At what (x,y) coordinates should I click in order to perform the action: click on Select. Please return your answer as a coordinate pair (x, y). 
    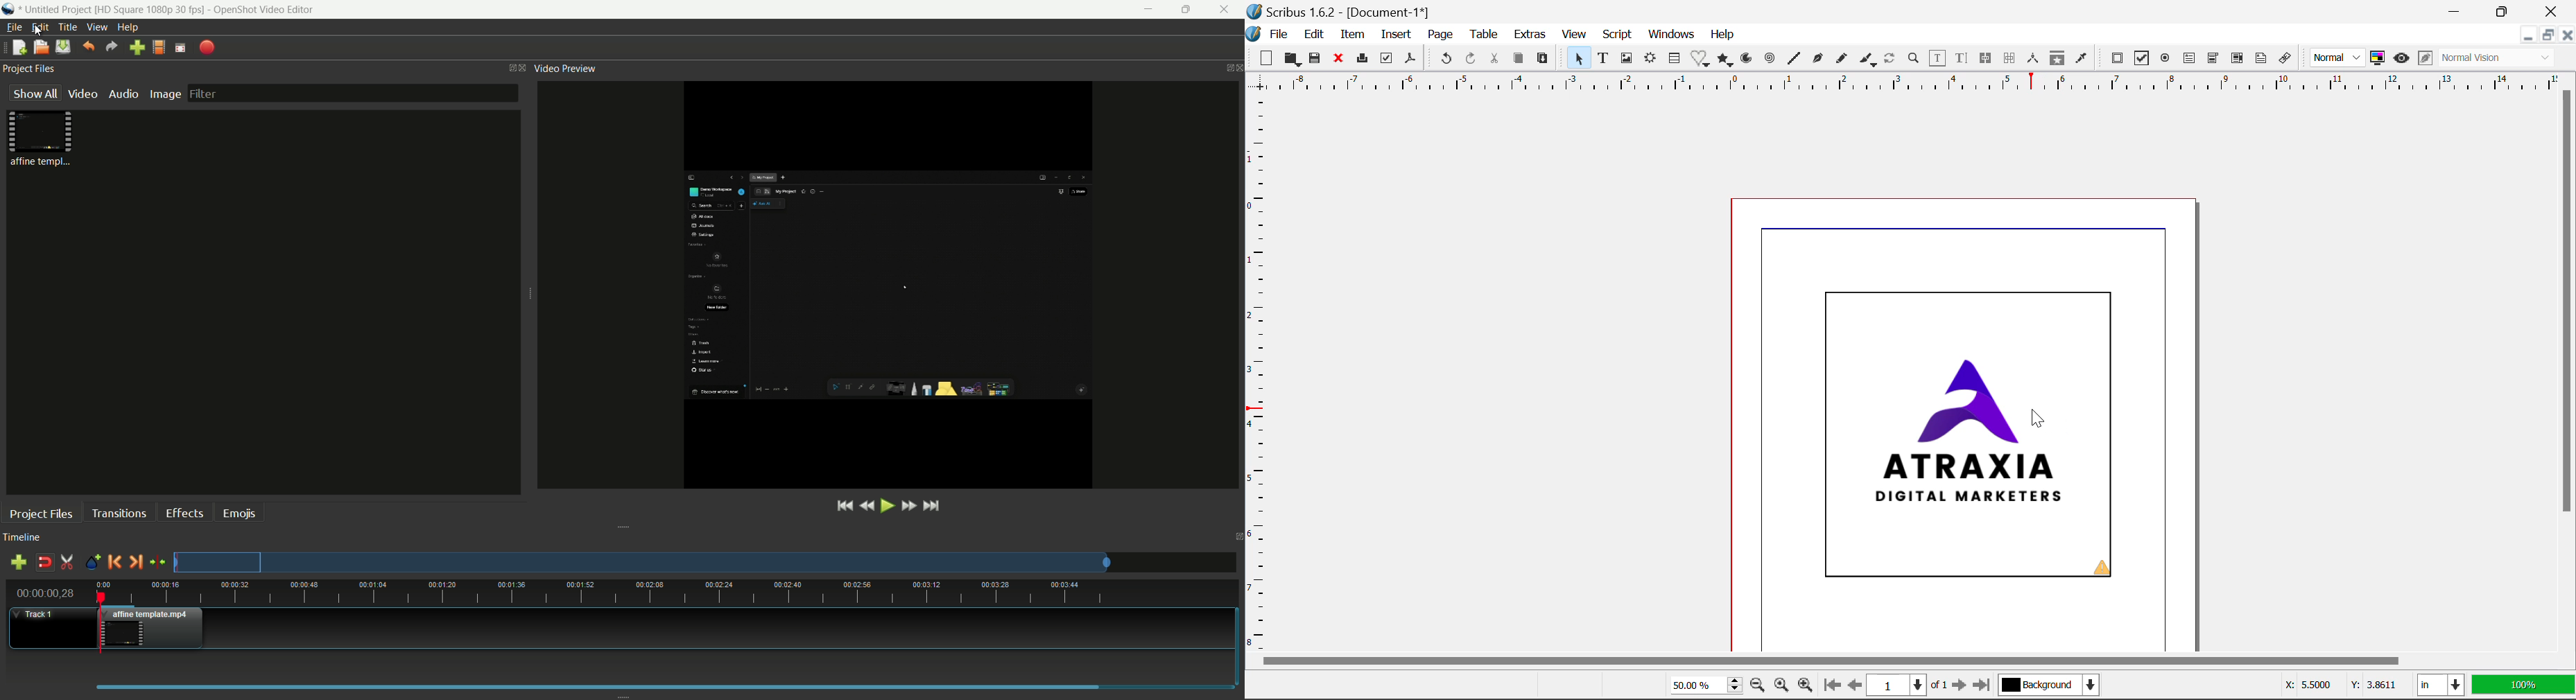
    Looking at the image, I should click on (1580, 60).